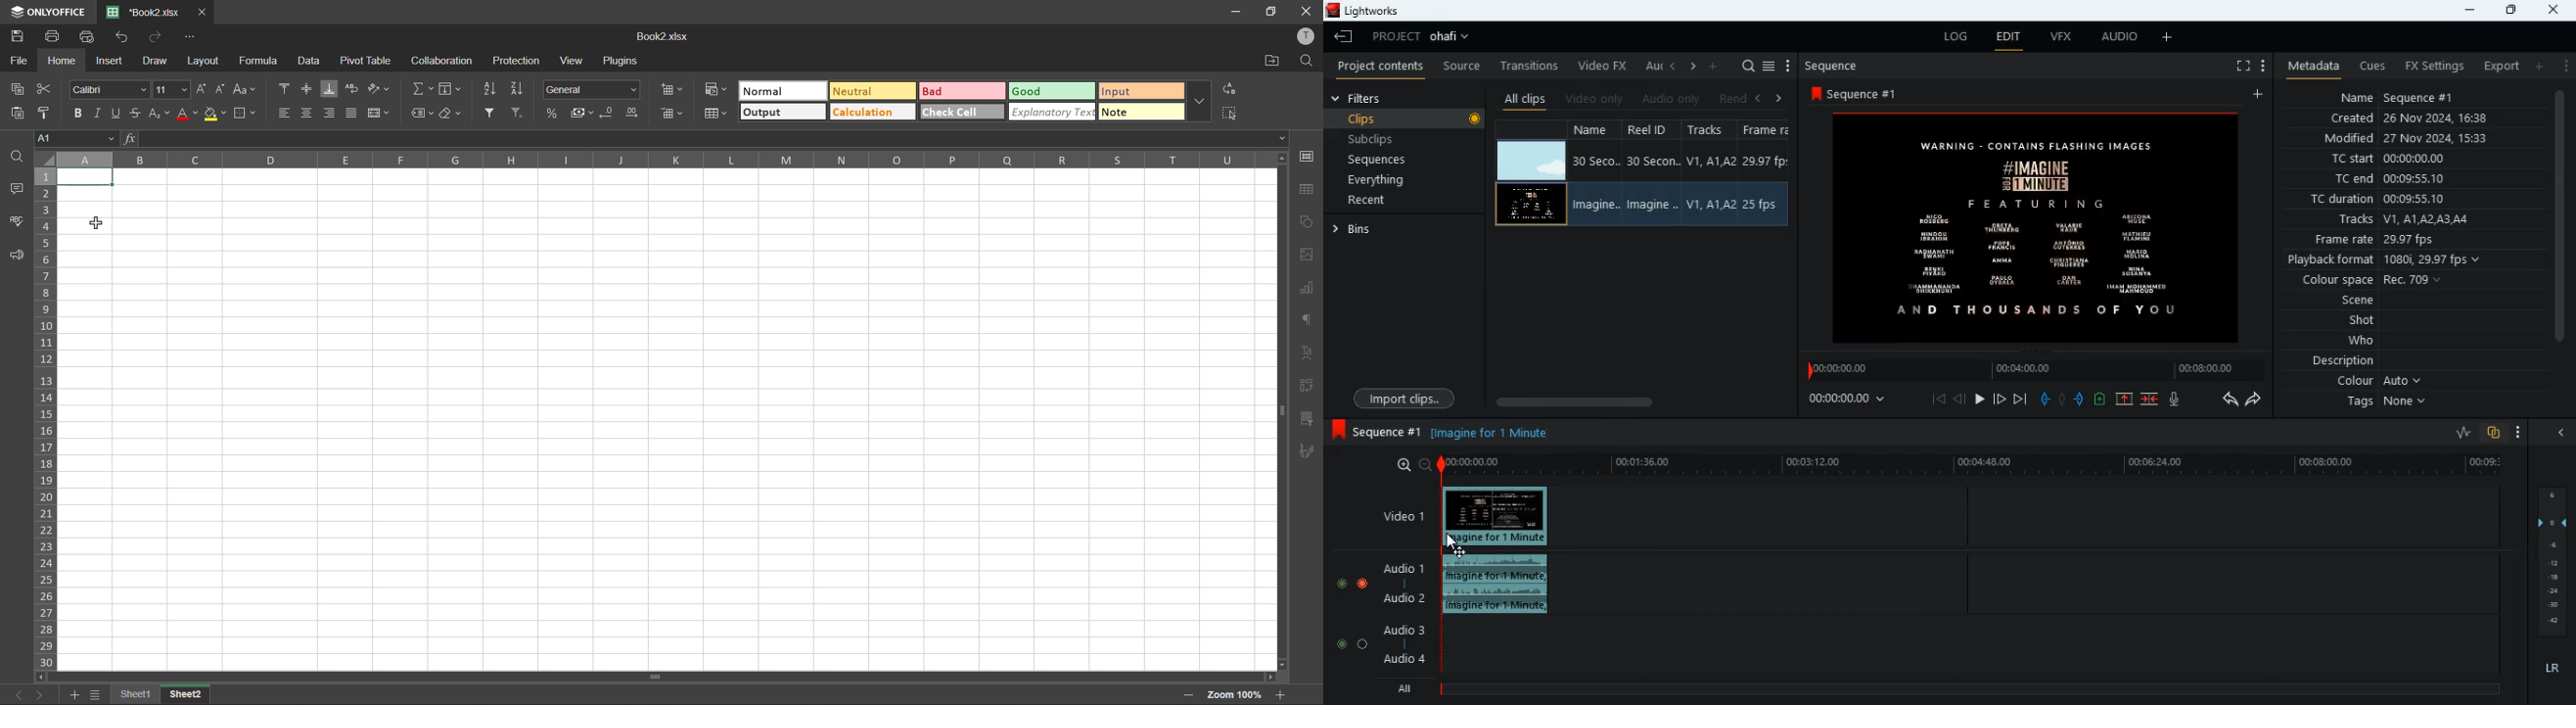 The height and width of the screenshot is (728, 2576). I want to click on sequence, so click(1860, 94).